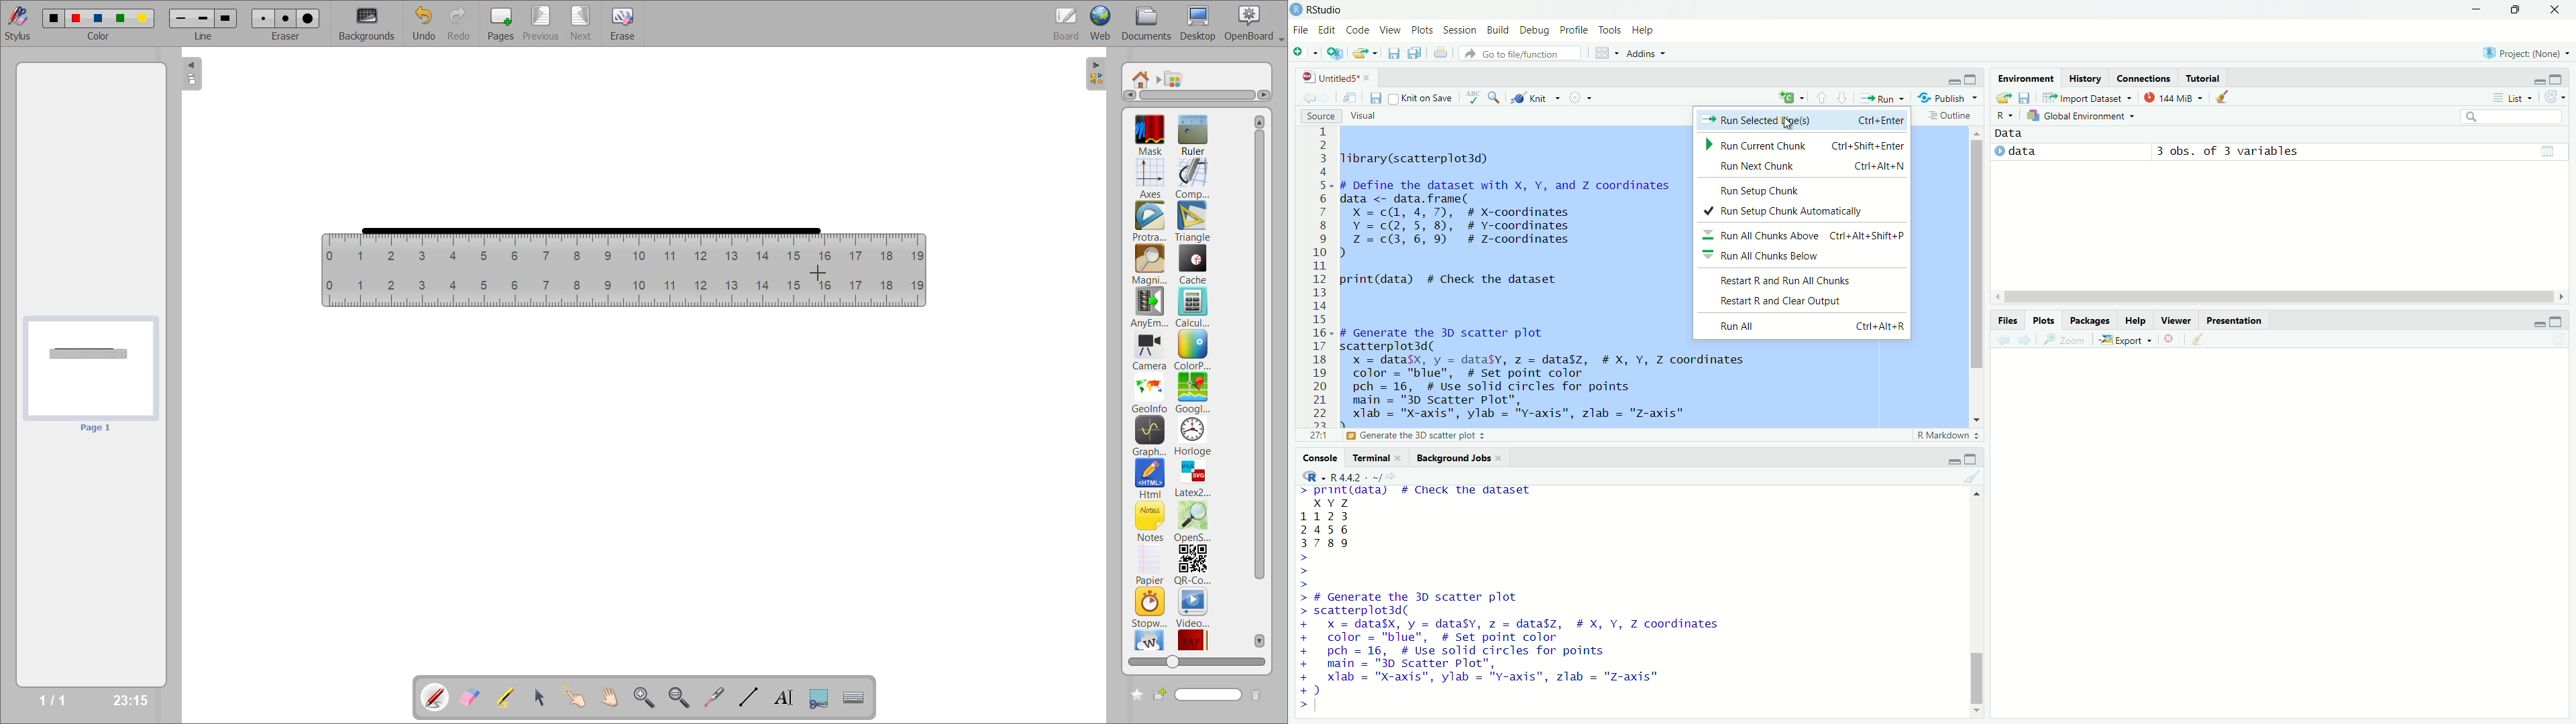 This screenshot has height=728, width=2576. What do you see at coordinates (1450, 280) in the screenshot?
I see `orint(data) # Check the dataset` at bounding box center [1450, 280].